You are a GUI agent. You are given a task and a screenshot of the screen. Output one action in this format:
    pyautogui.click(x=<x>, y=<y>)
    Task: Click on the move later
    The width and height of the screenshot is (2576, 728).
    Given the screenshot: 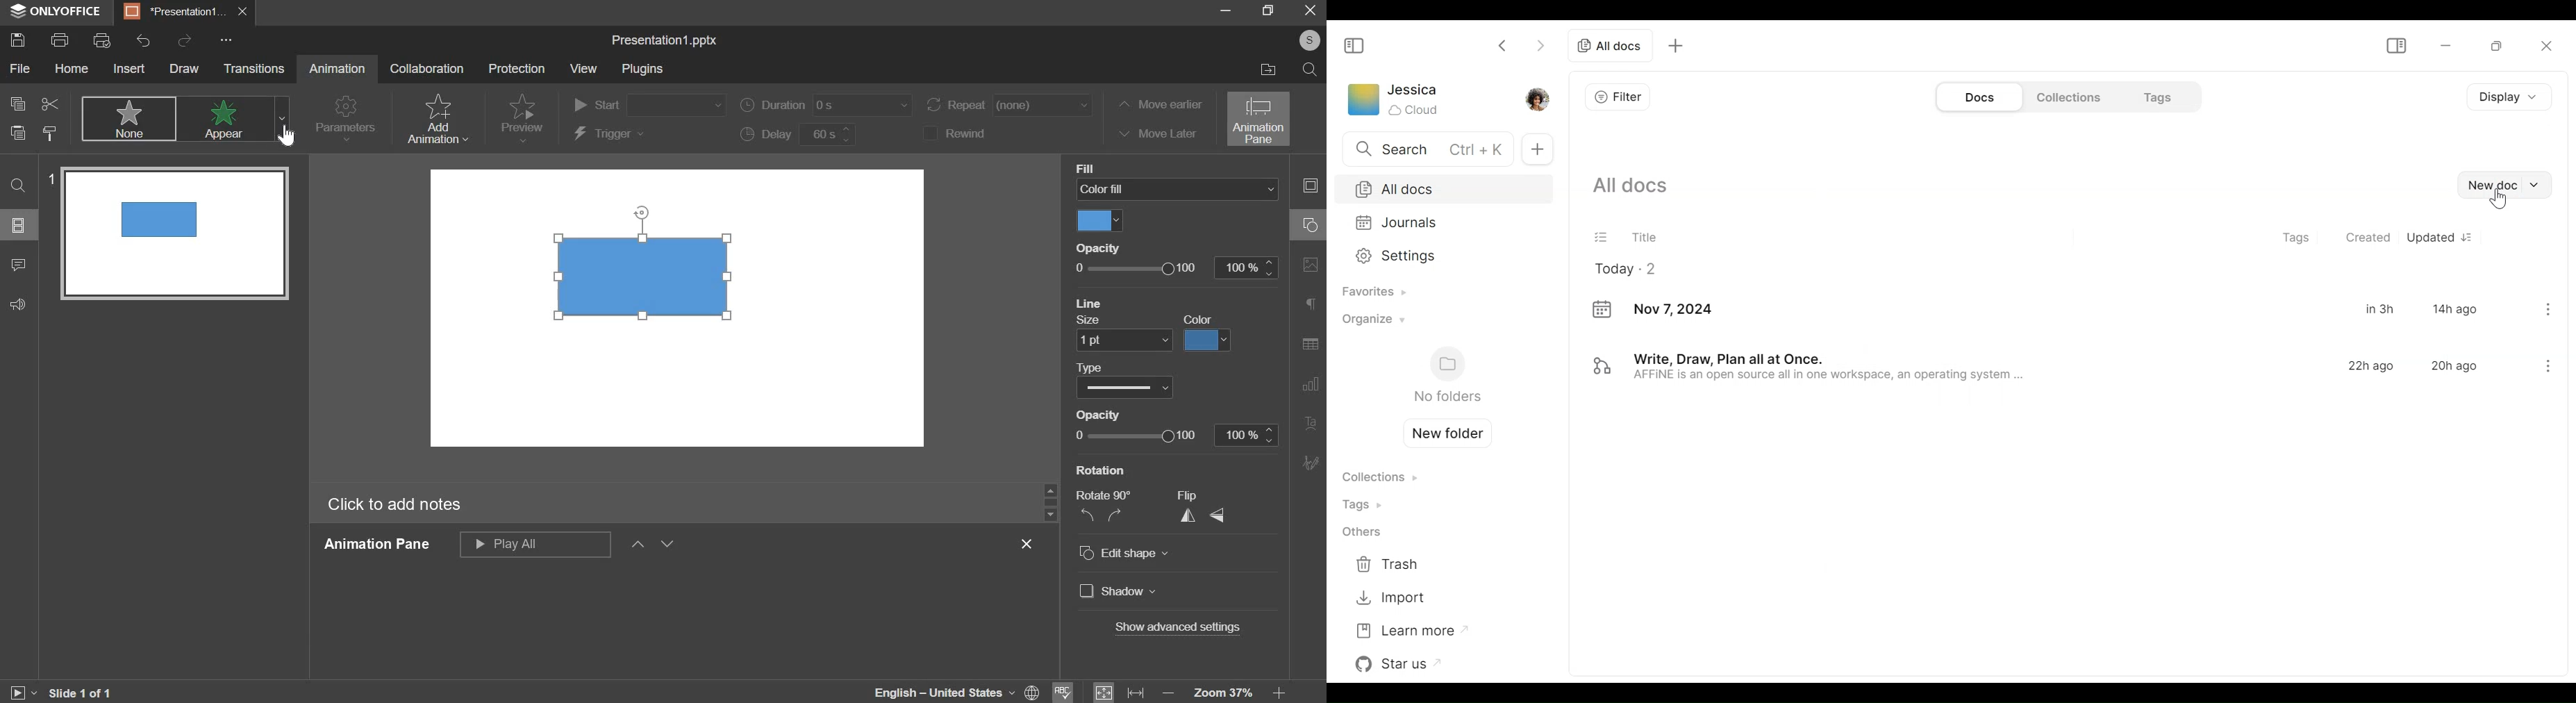 What is the action you would take?
    pyautogui.click(x=1159, y=135)
    